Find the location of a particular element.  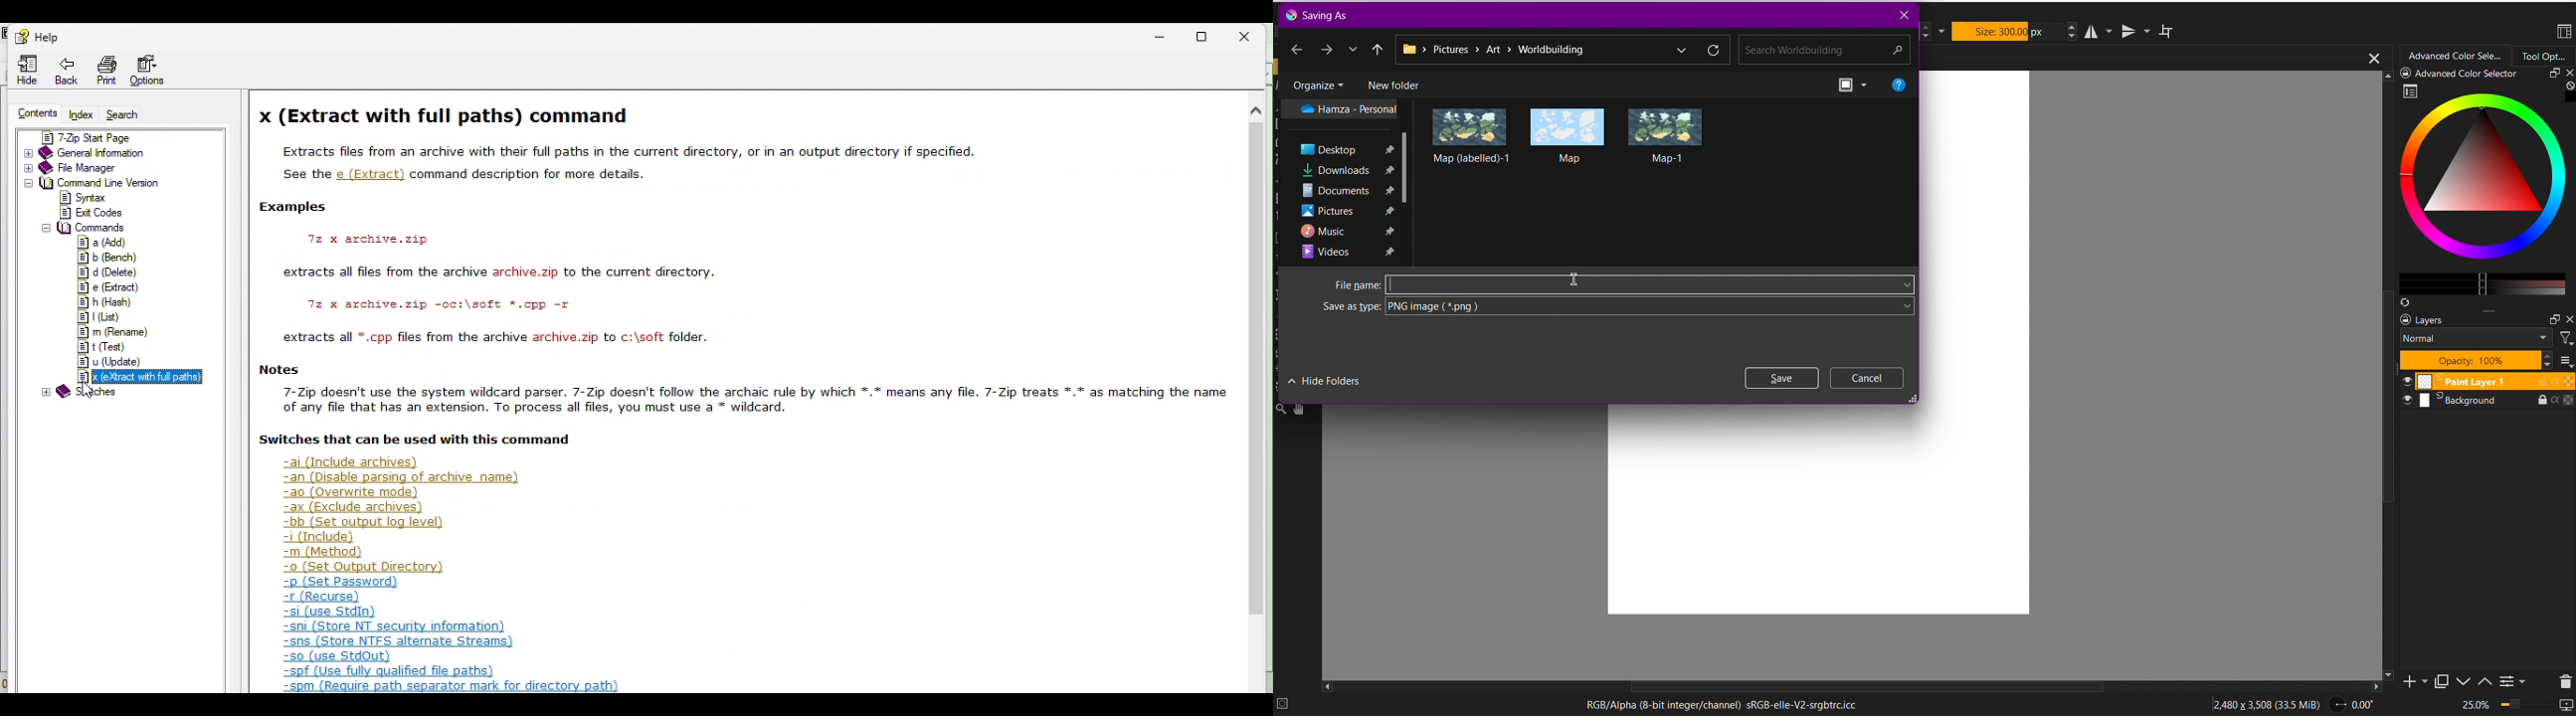

Search is located at coordinates (124, 114).